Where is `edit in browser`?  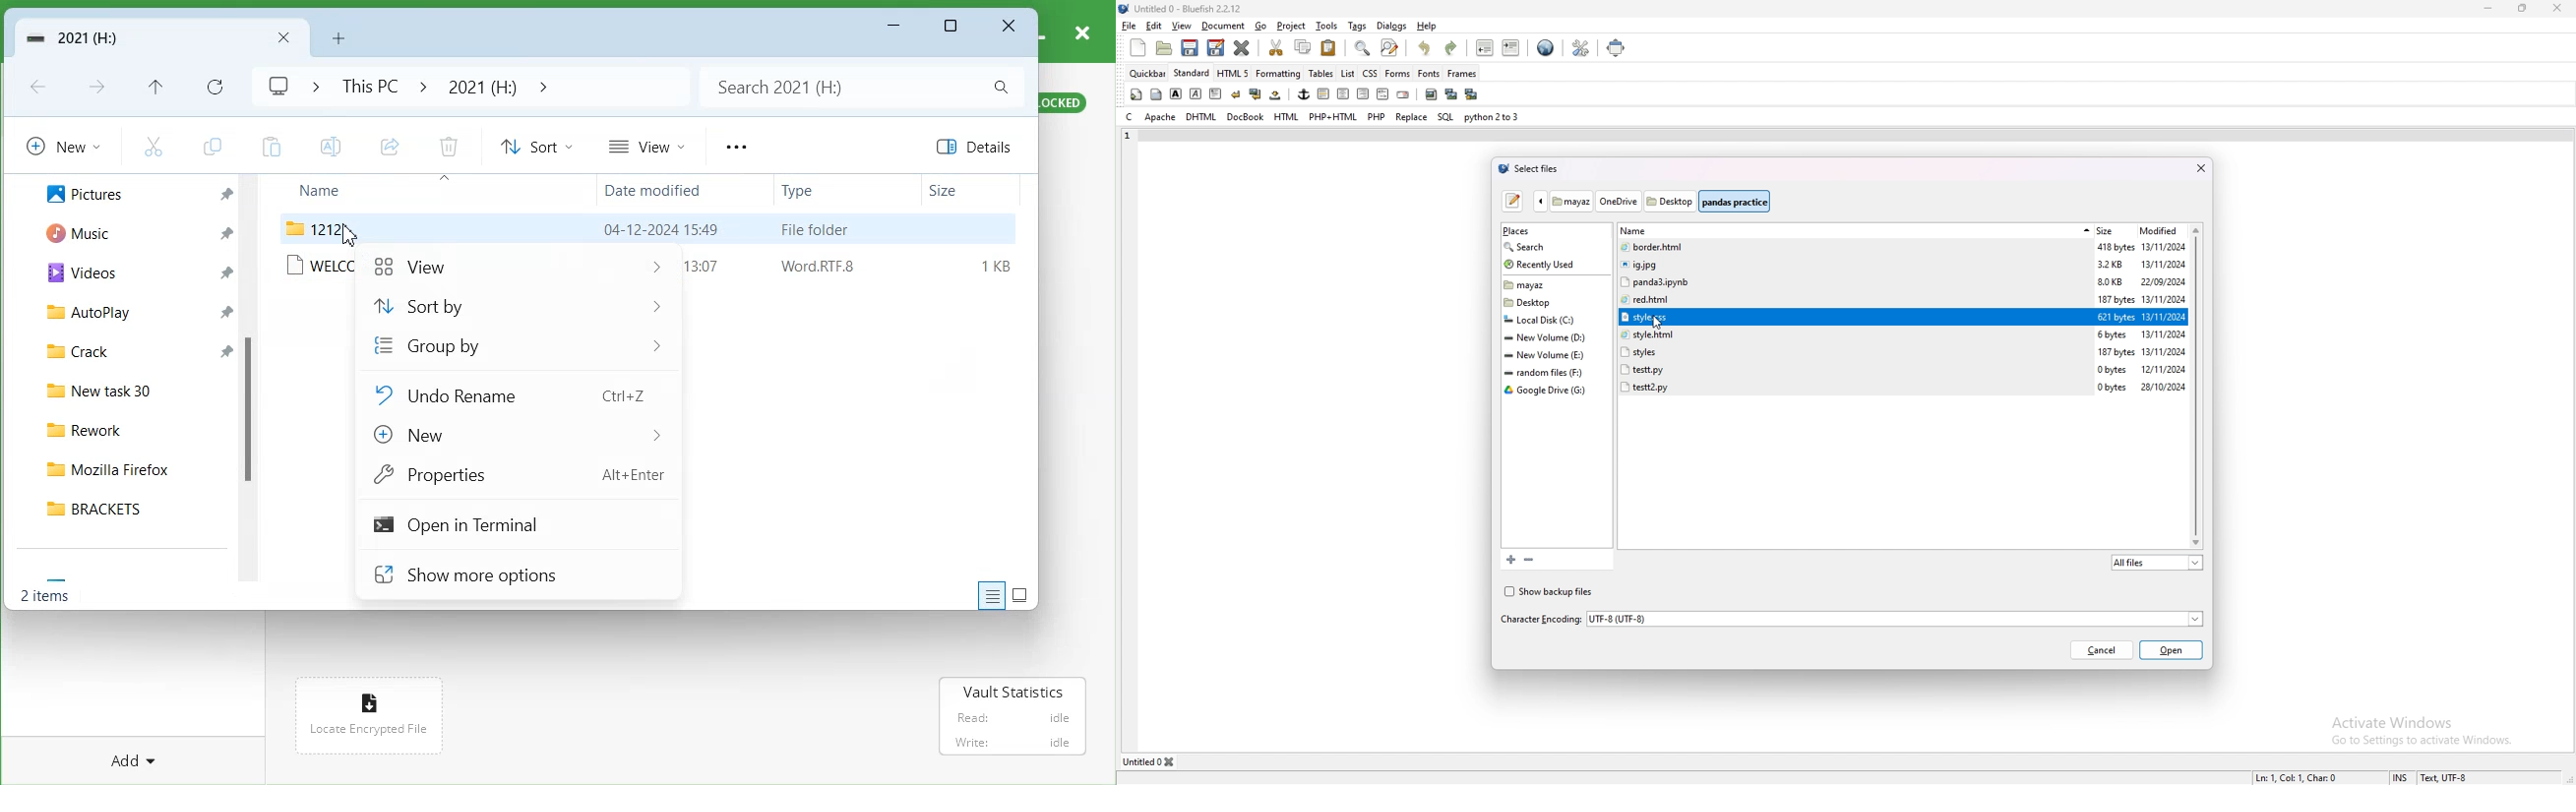
edit in browser is located at coordinates (1546, 48).